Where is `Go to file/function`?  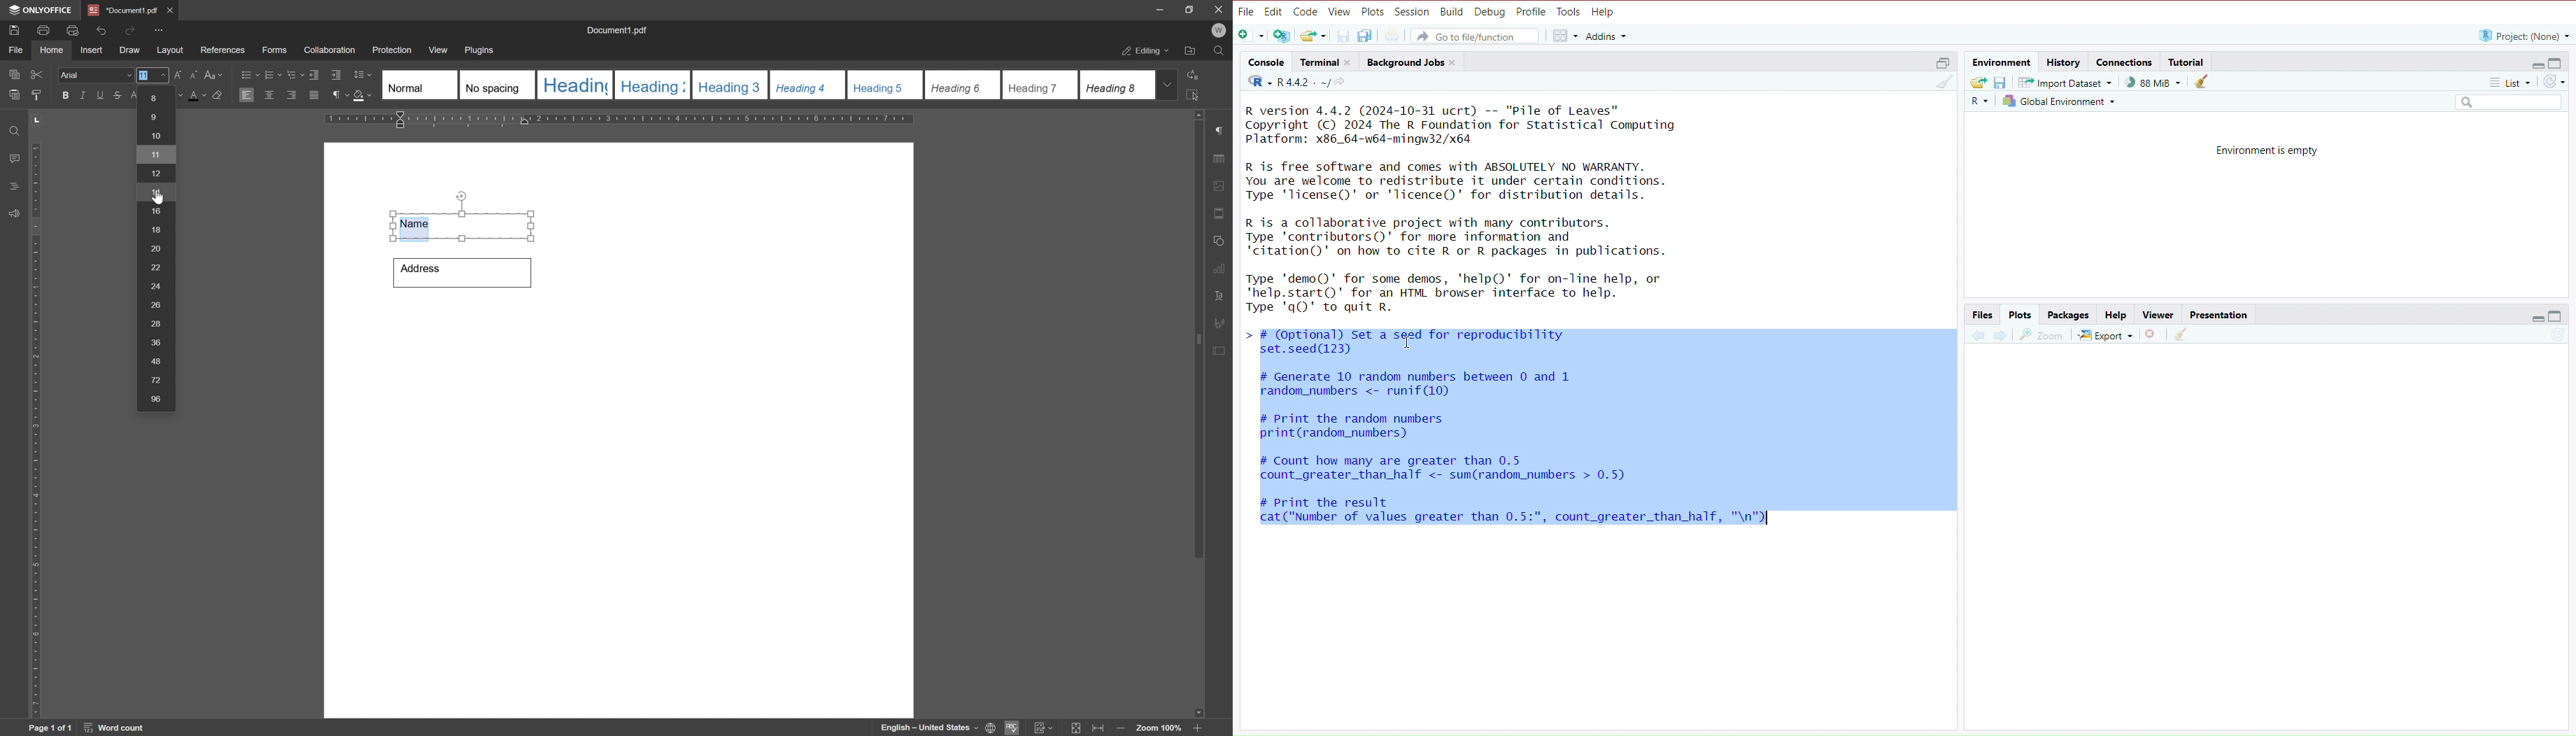 Go to file/function is located at coordinates (1475, 36).